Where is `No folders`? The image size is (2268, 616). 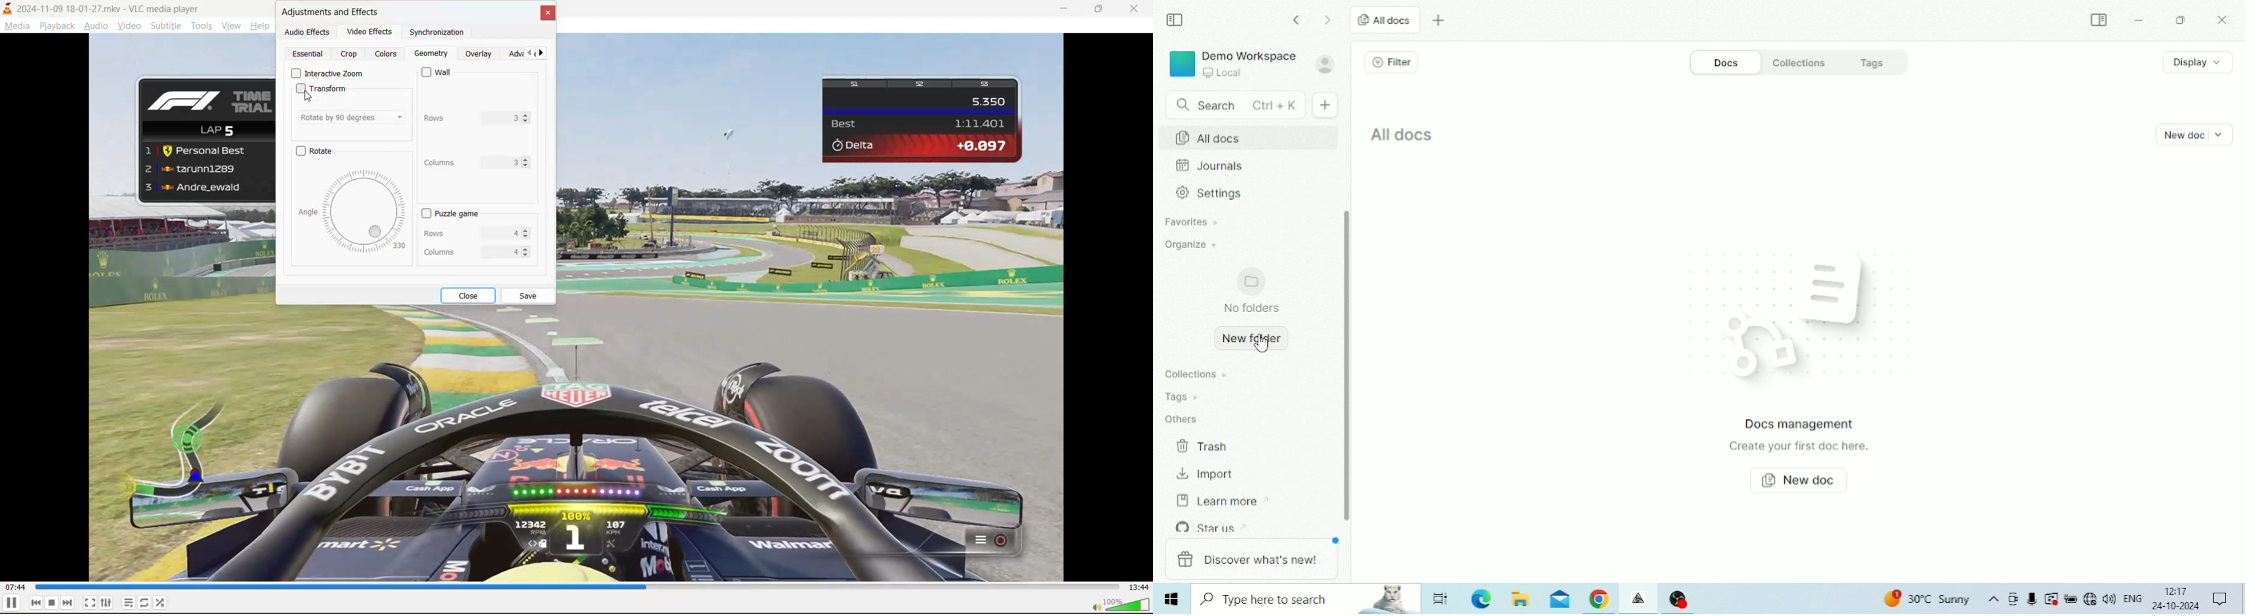
No folders is located at coordinates (1251, 290).